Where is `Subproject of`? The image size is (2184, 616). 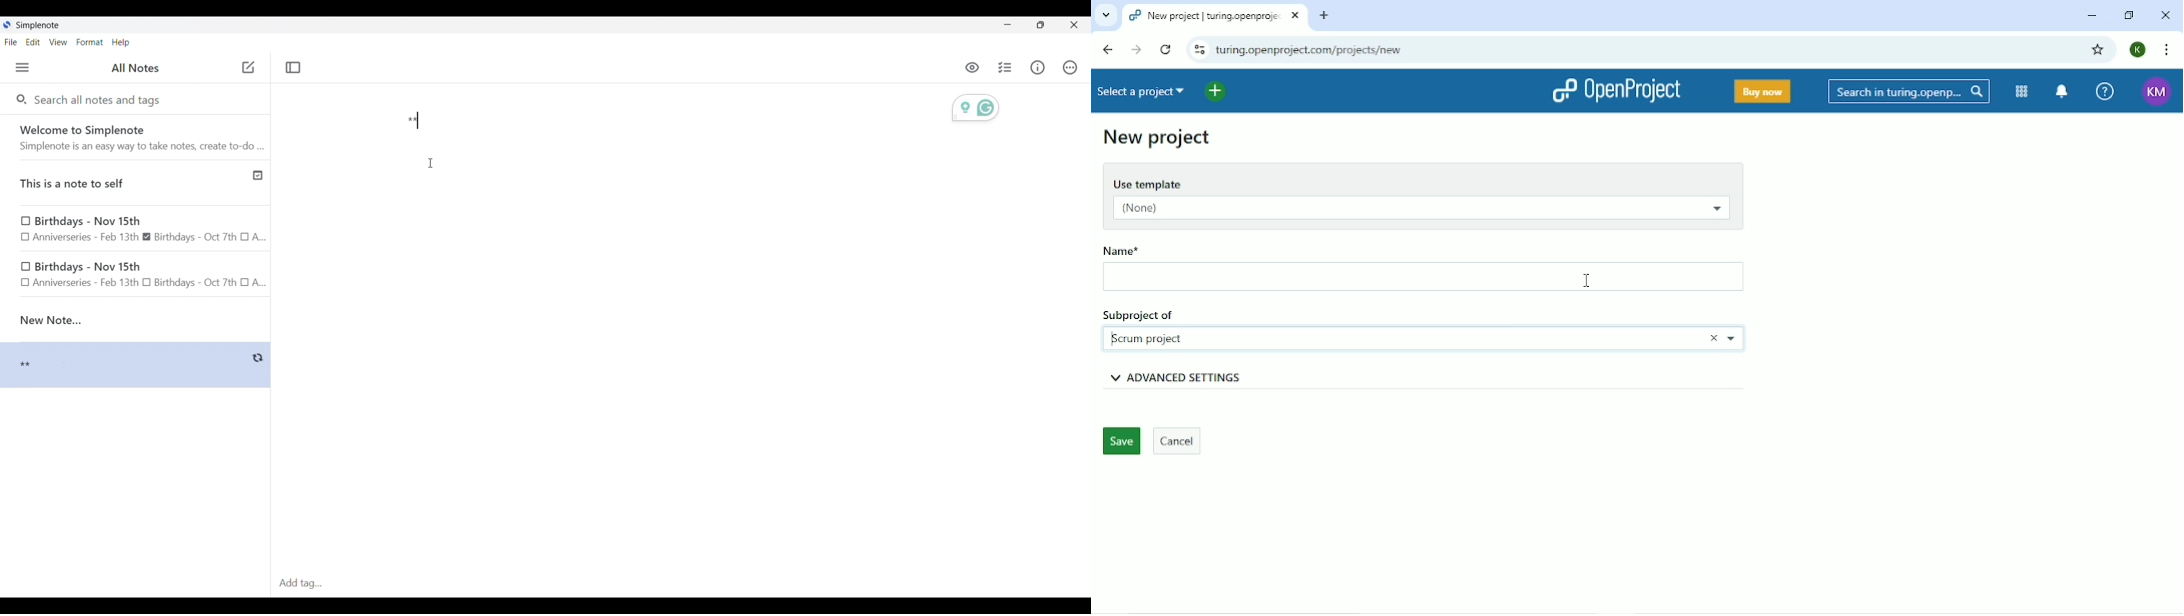 Subproject of is located at coordinates (1168, 313).